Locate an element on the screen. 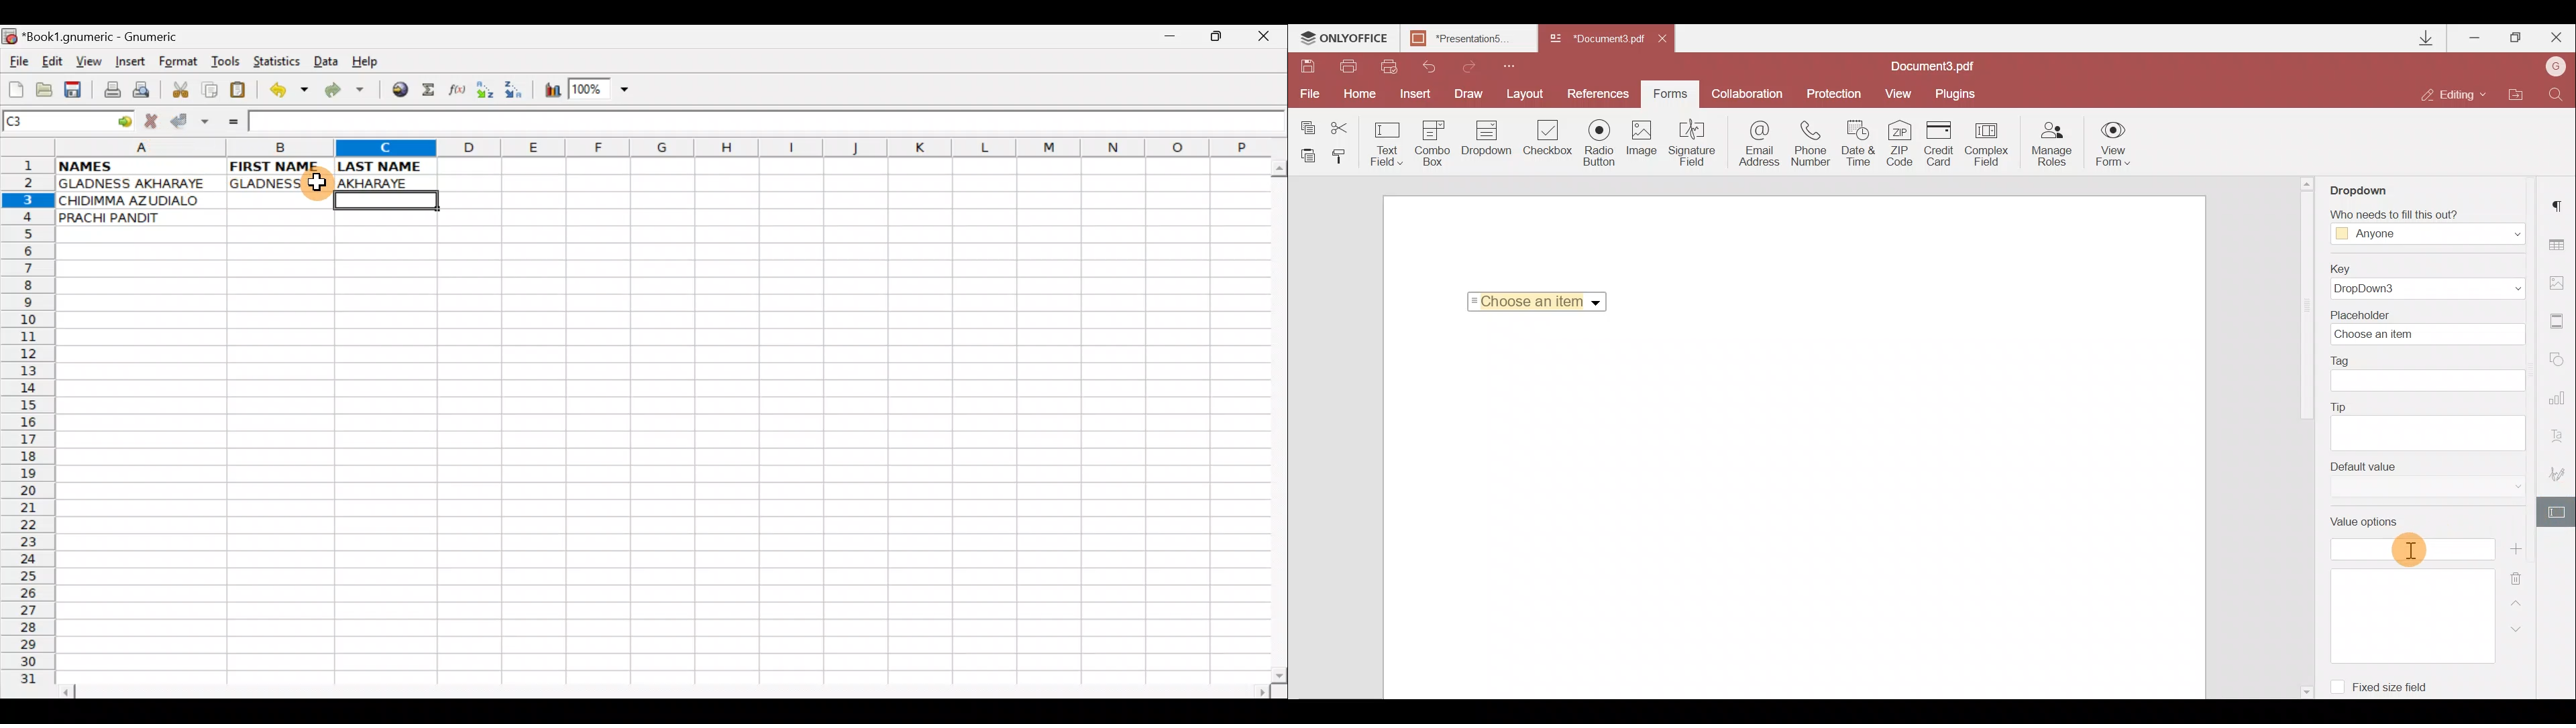  Pointer is located at coordinates (2410, 551).